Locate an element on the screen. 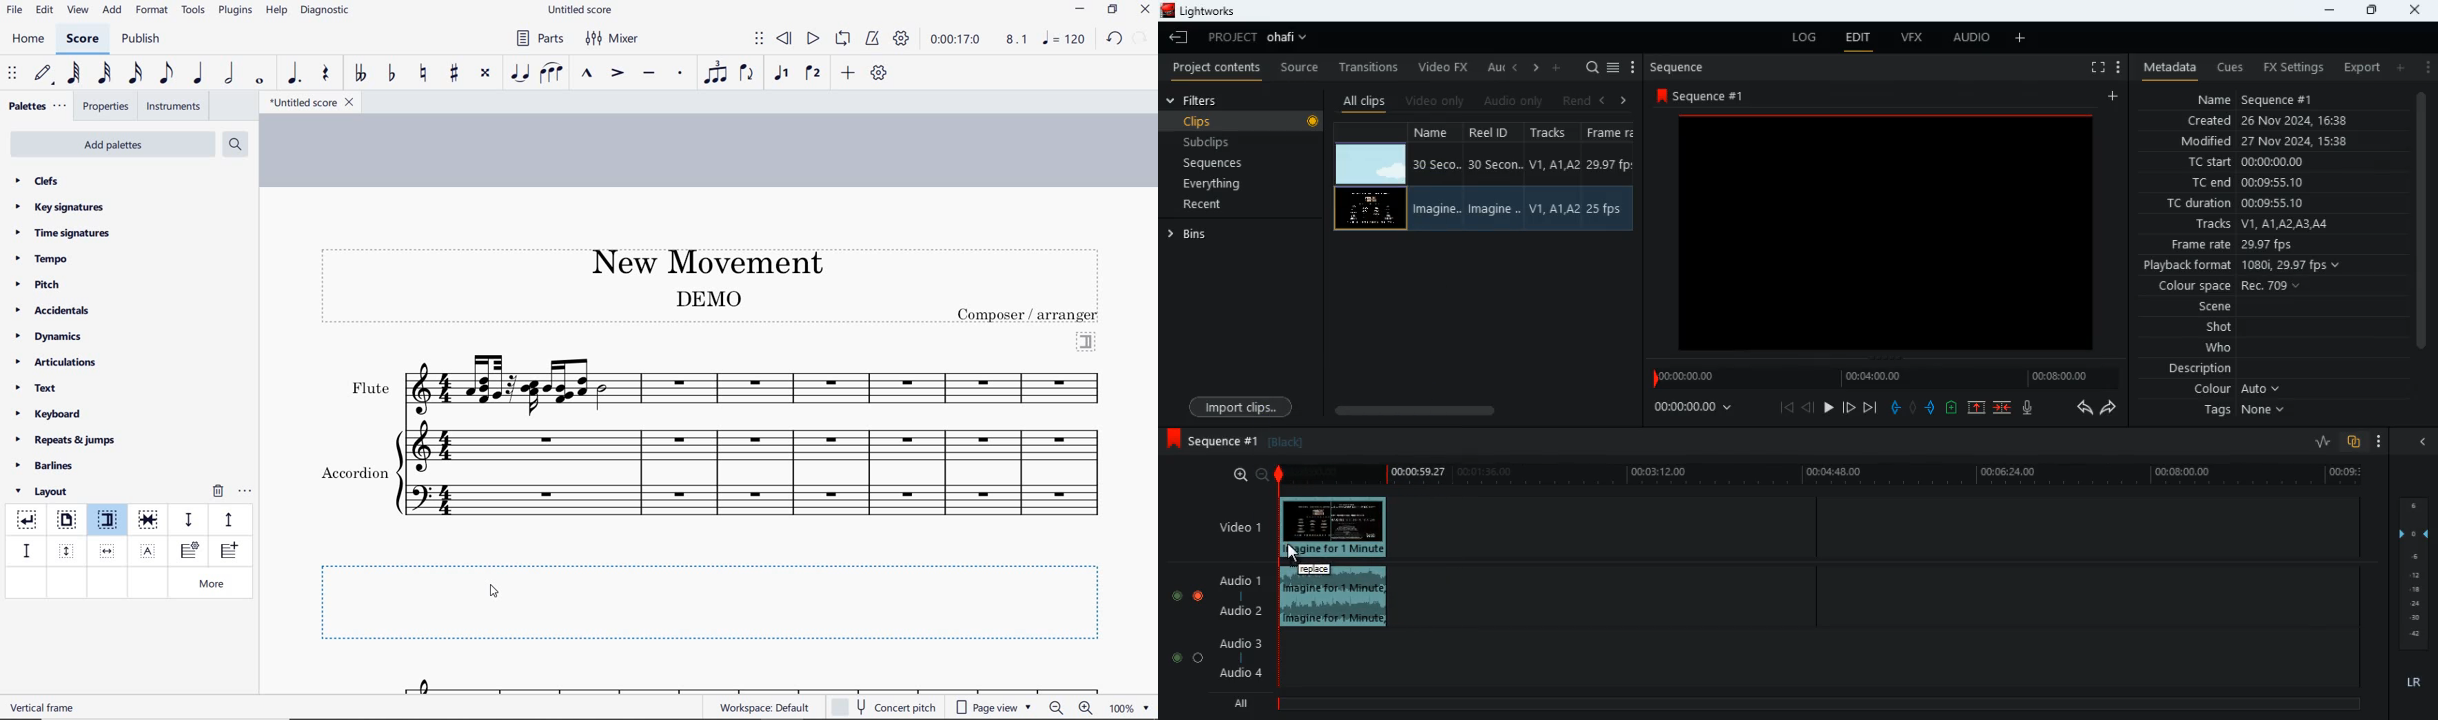 Image resolution: width=2464 pixels, height=728 pixels. text is located at coordinates (354, 474).